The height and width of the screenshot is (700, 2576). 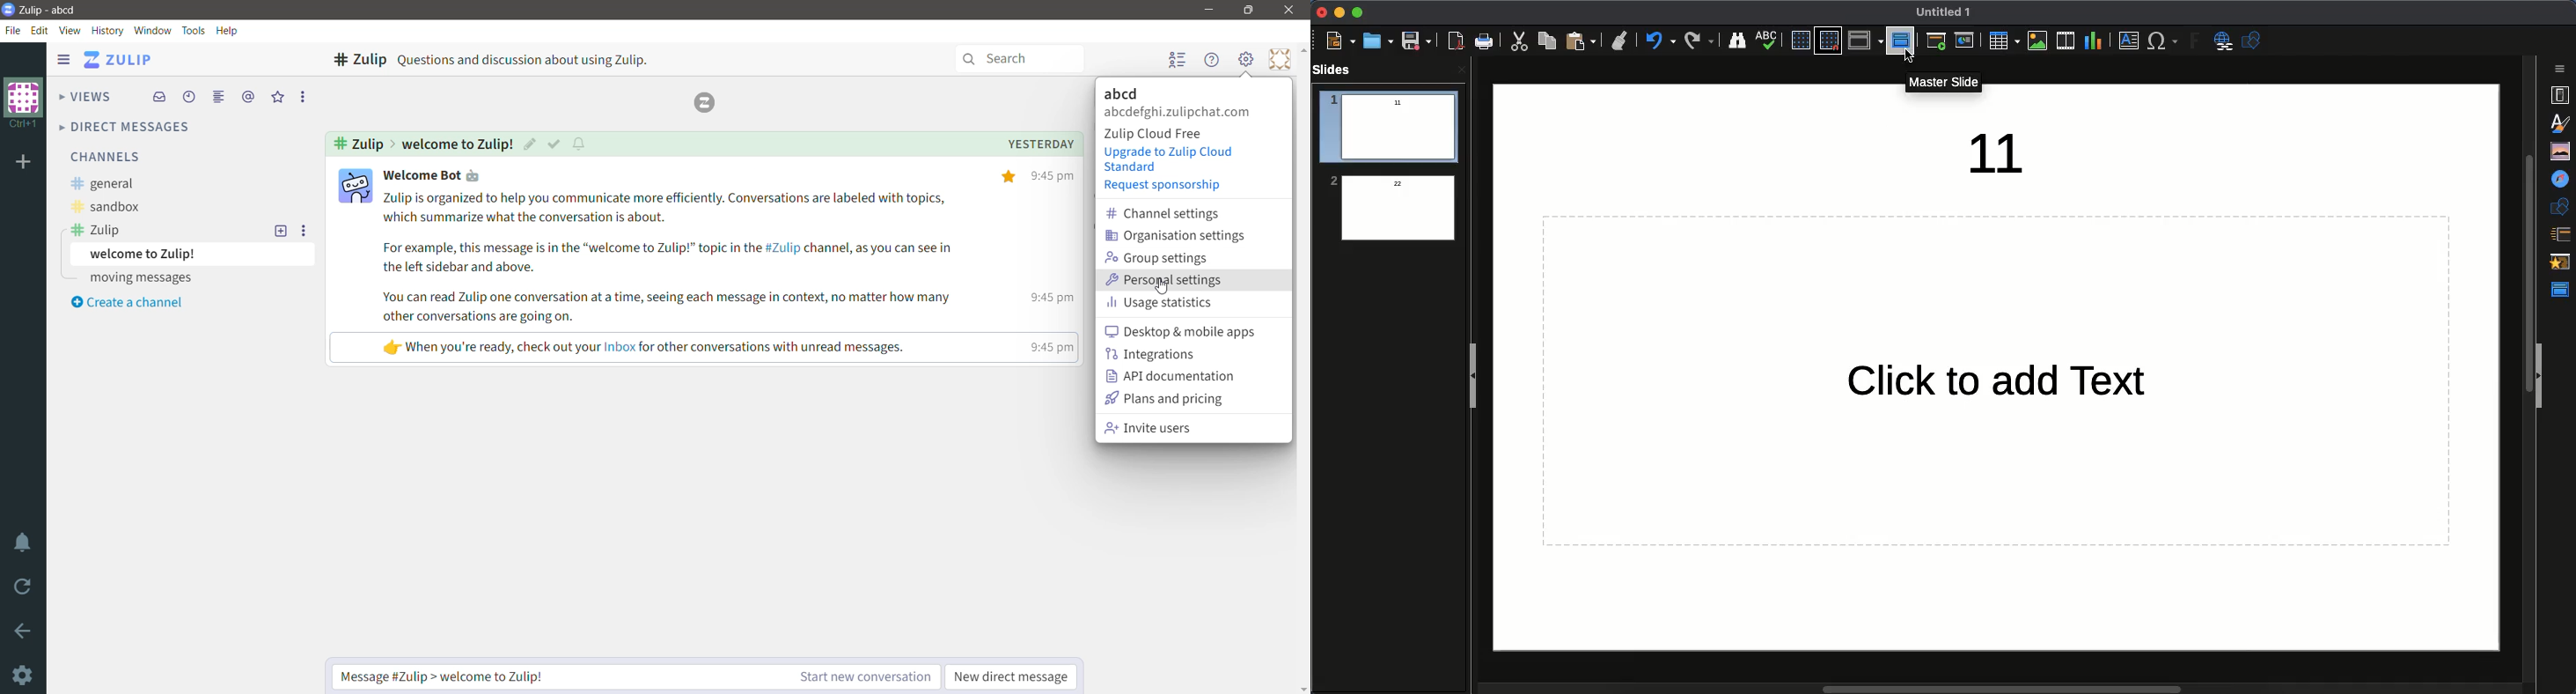 I want to click on Zulip login account, so click(x=1185, y=113).